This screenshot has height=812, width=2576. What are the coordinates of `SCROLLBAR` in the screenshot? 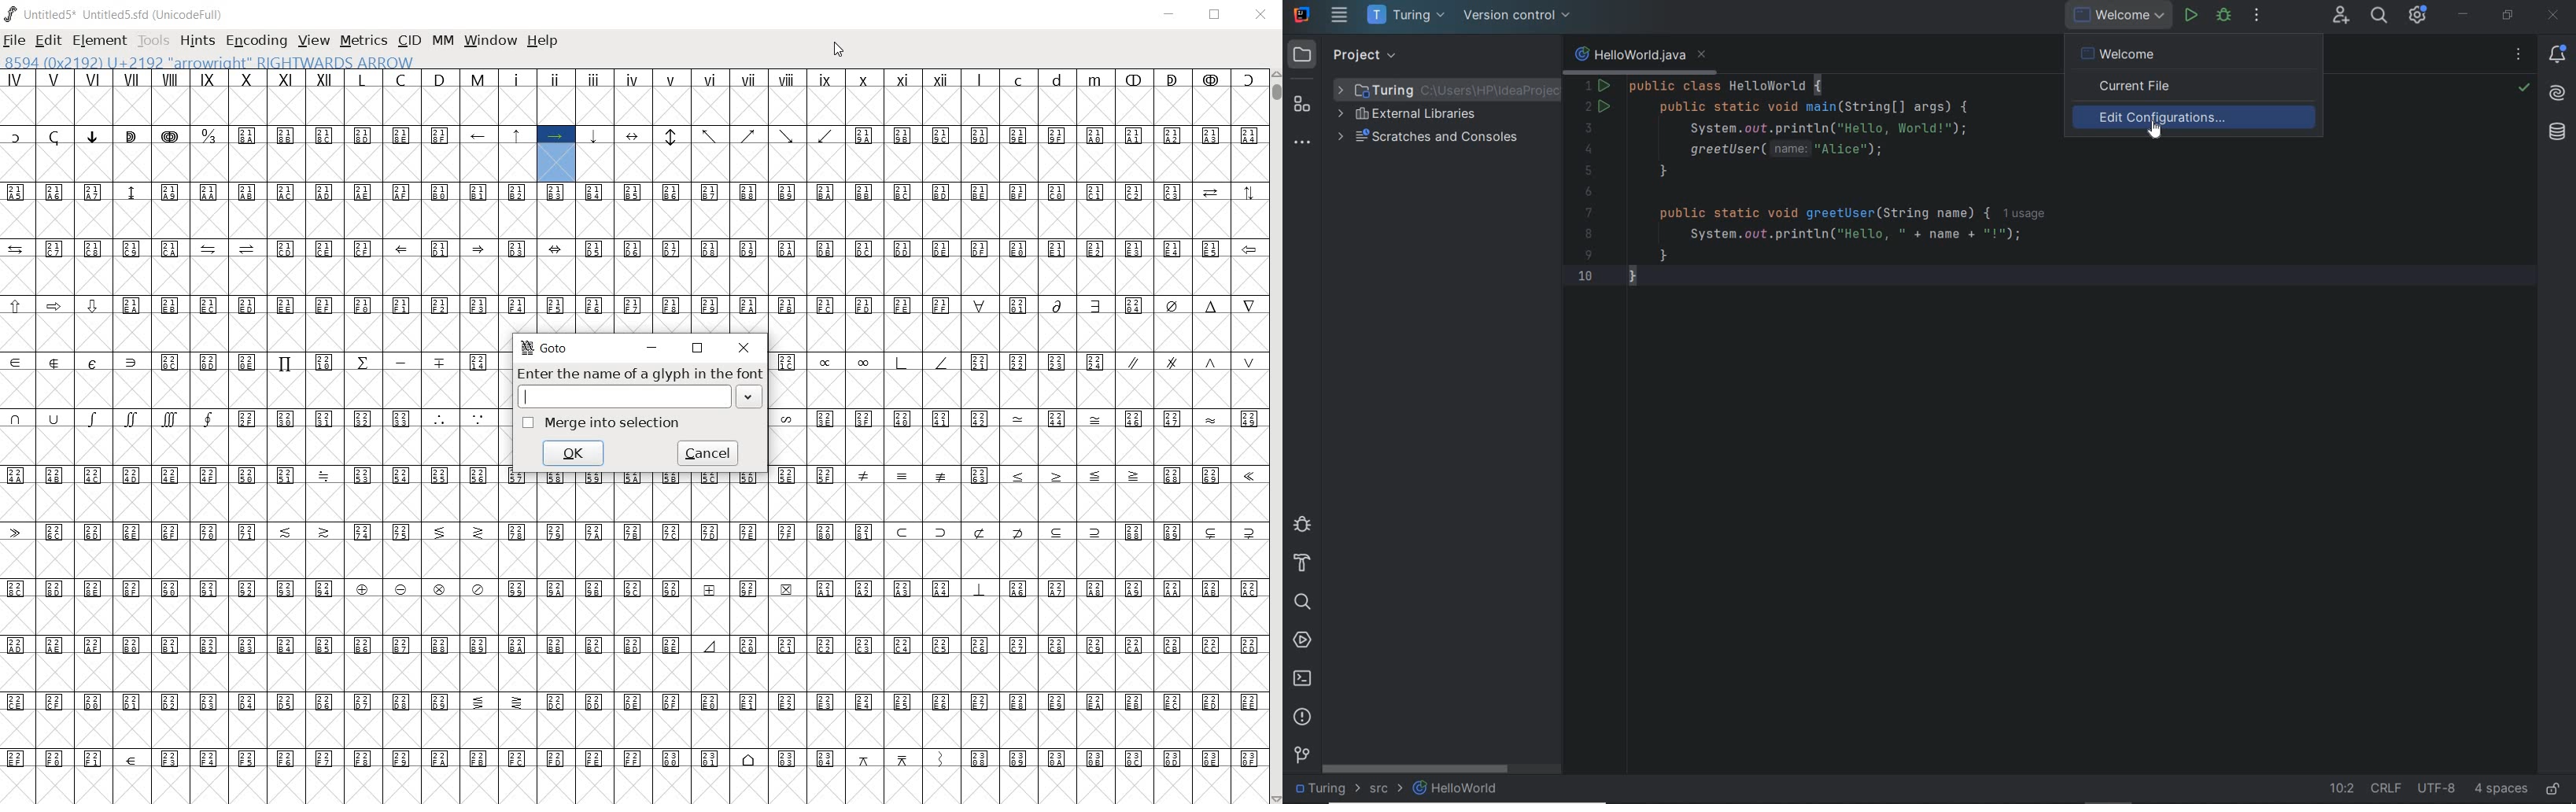 It's located at (1275, 436).